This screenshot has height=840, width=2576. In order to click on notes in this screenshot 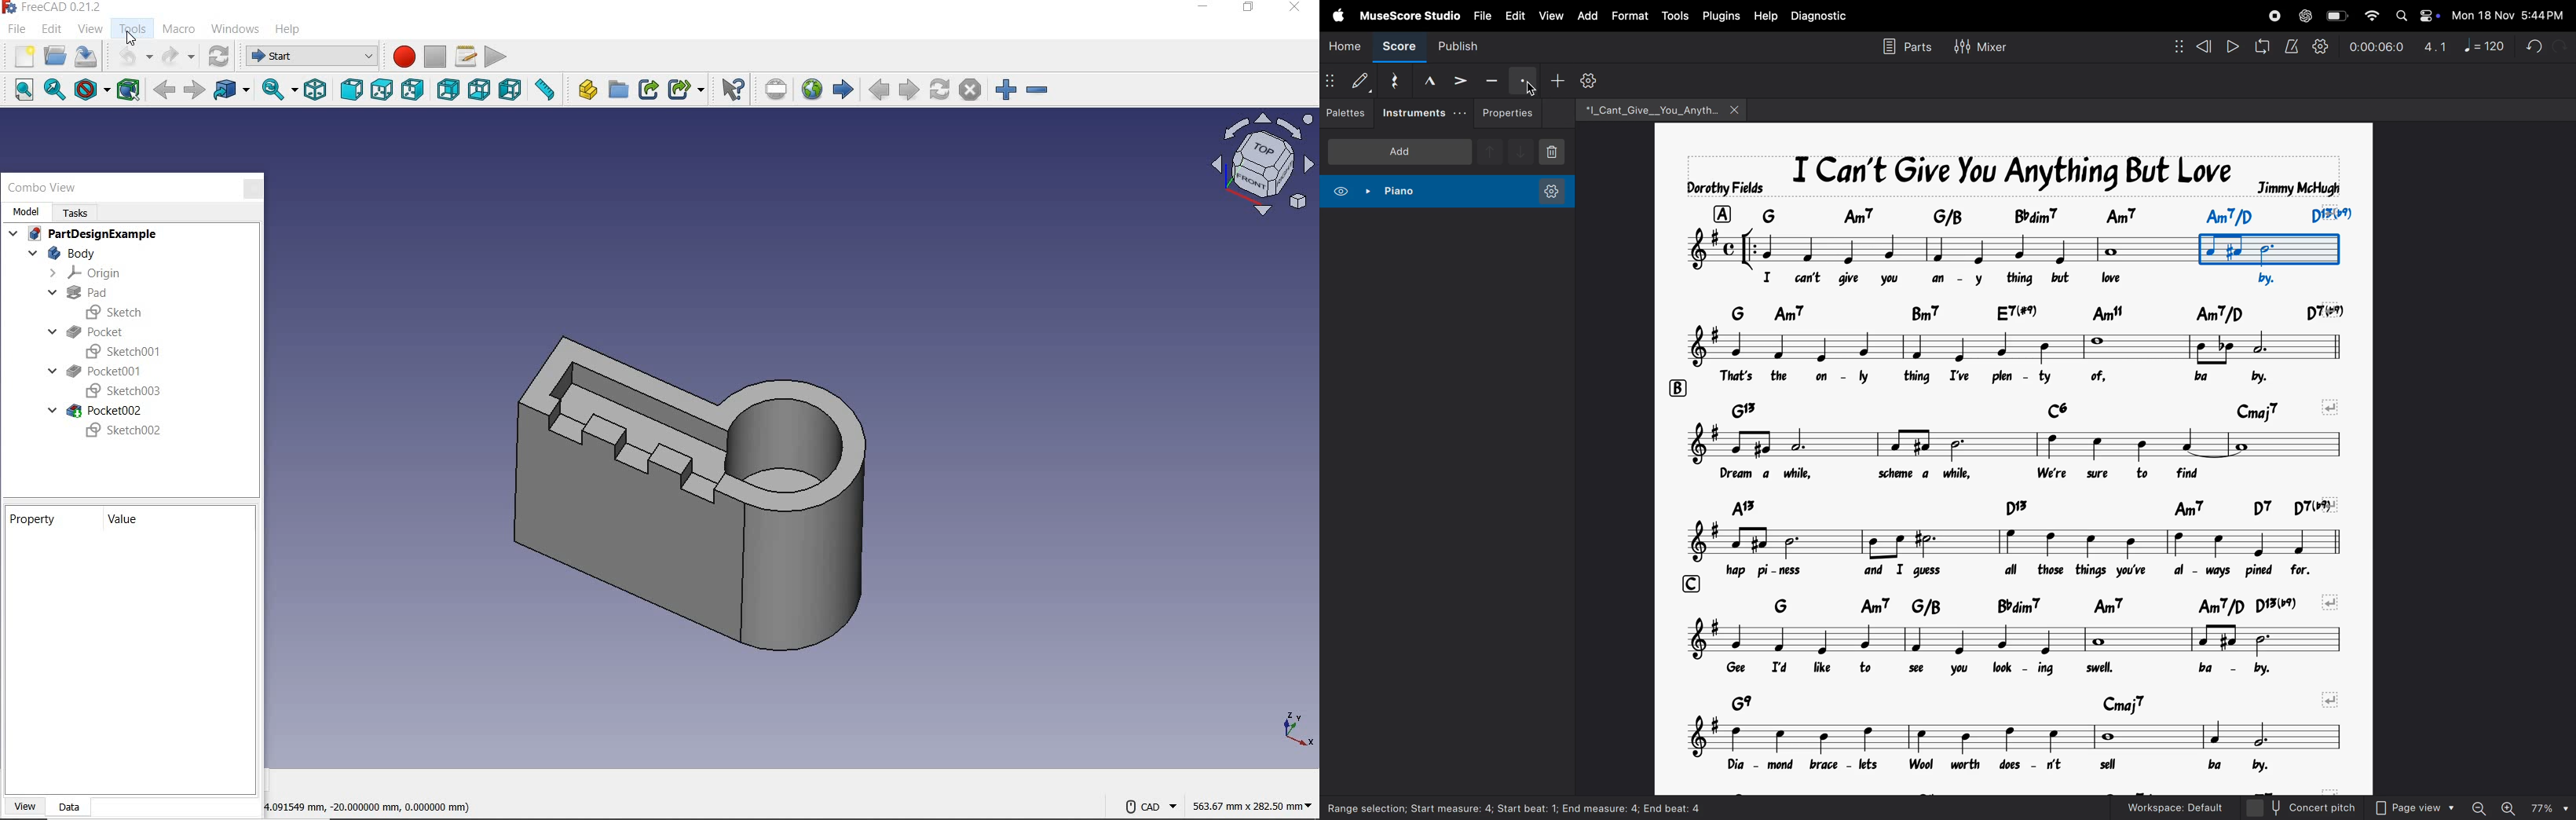, I will do `click(2020, 473)`.